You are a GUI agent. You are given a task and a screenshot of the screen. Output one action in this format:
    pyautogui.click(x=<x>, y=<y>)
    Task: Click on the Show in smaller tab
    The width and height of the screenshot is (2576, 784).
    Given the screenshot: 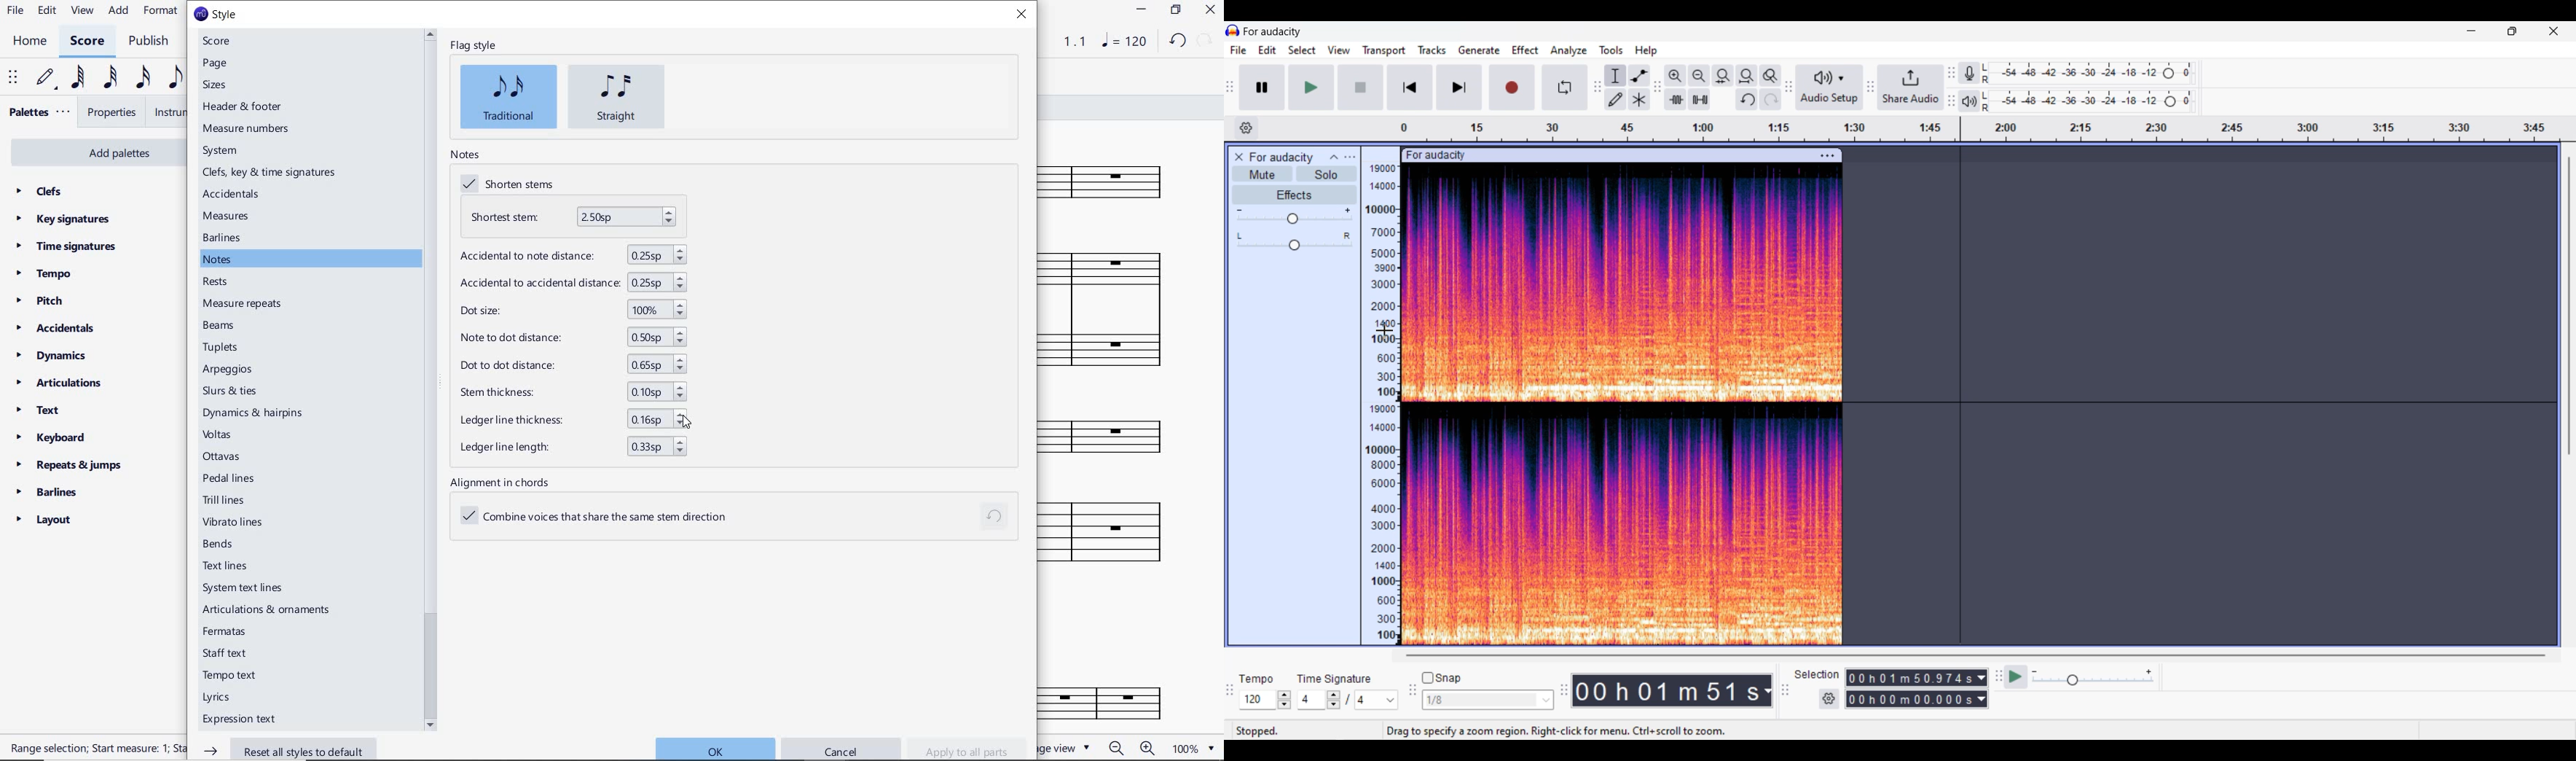 What is the action you would take?
    pyautogui.click(x=2513, y=31)
    